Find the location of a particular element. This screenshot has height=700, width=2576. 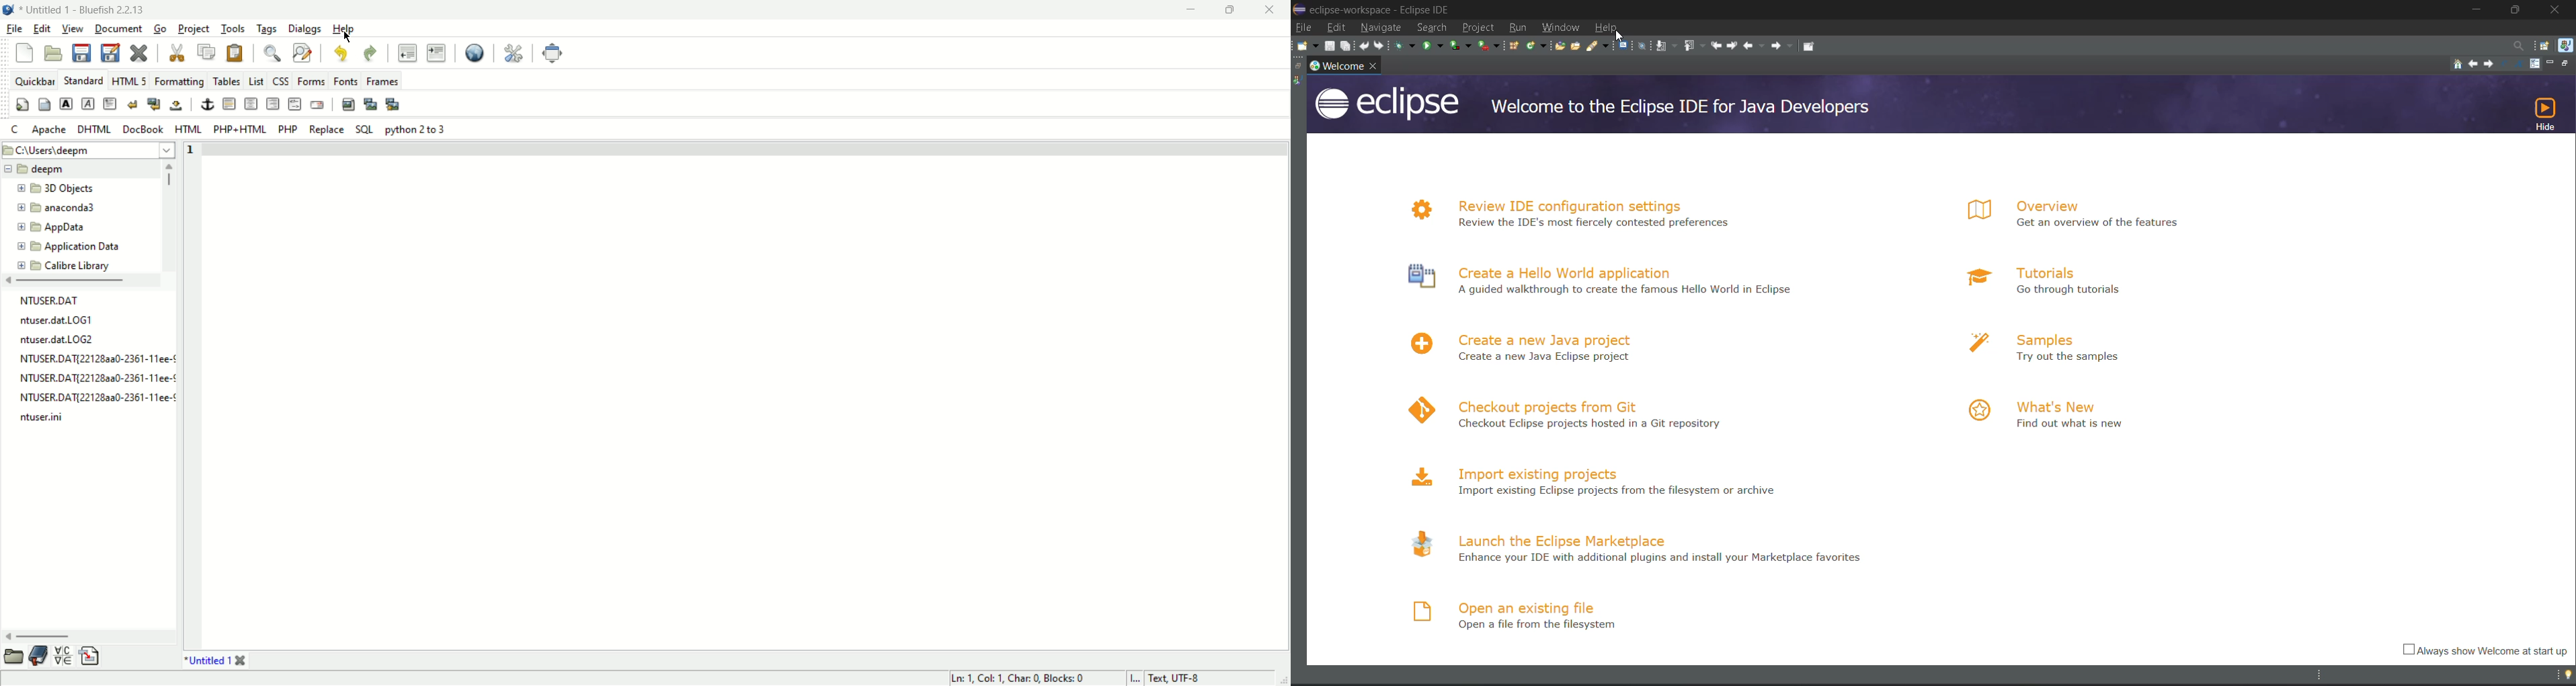

find and replace is located at coordinates (302, 53).